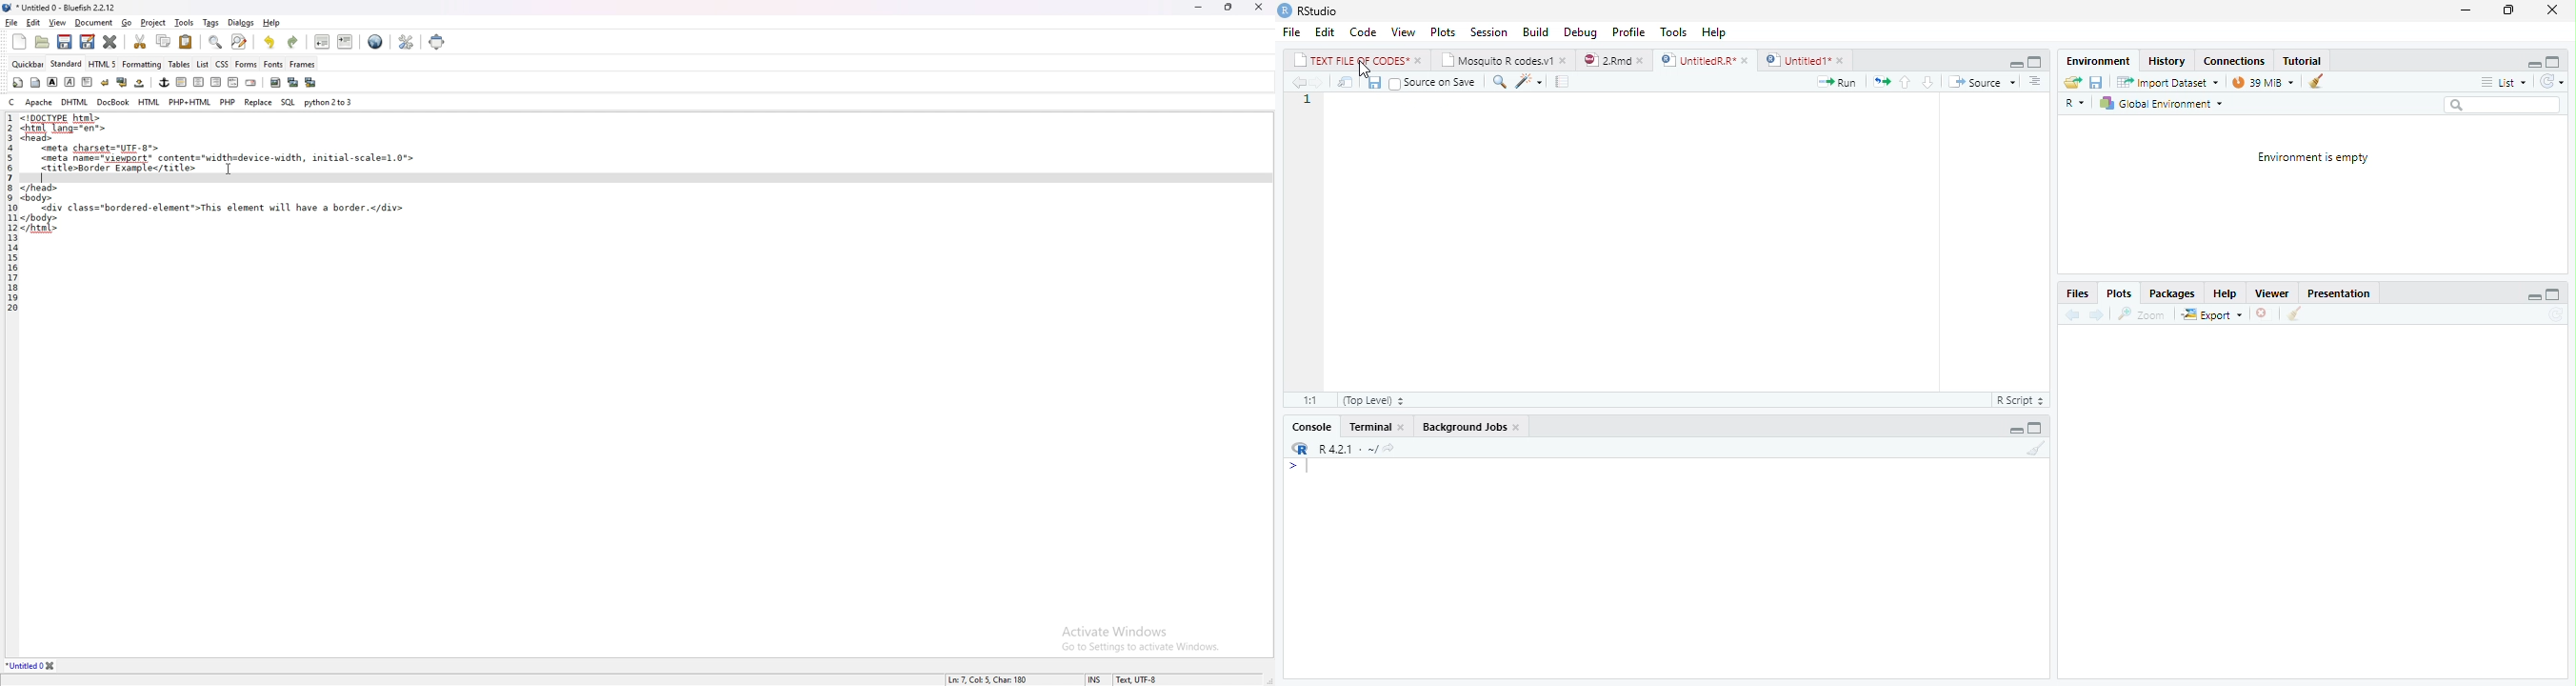 This screenshot has height=700, width=2576. I want to click on html comment, so click(233, 82).